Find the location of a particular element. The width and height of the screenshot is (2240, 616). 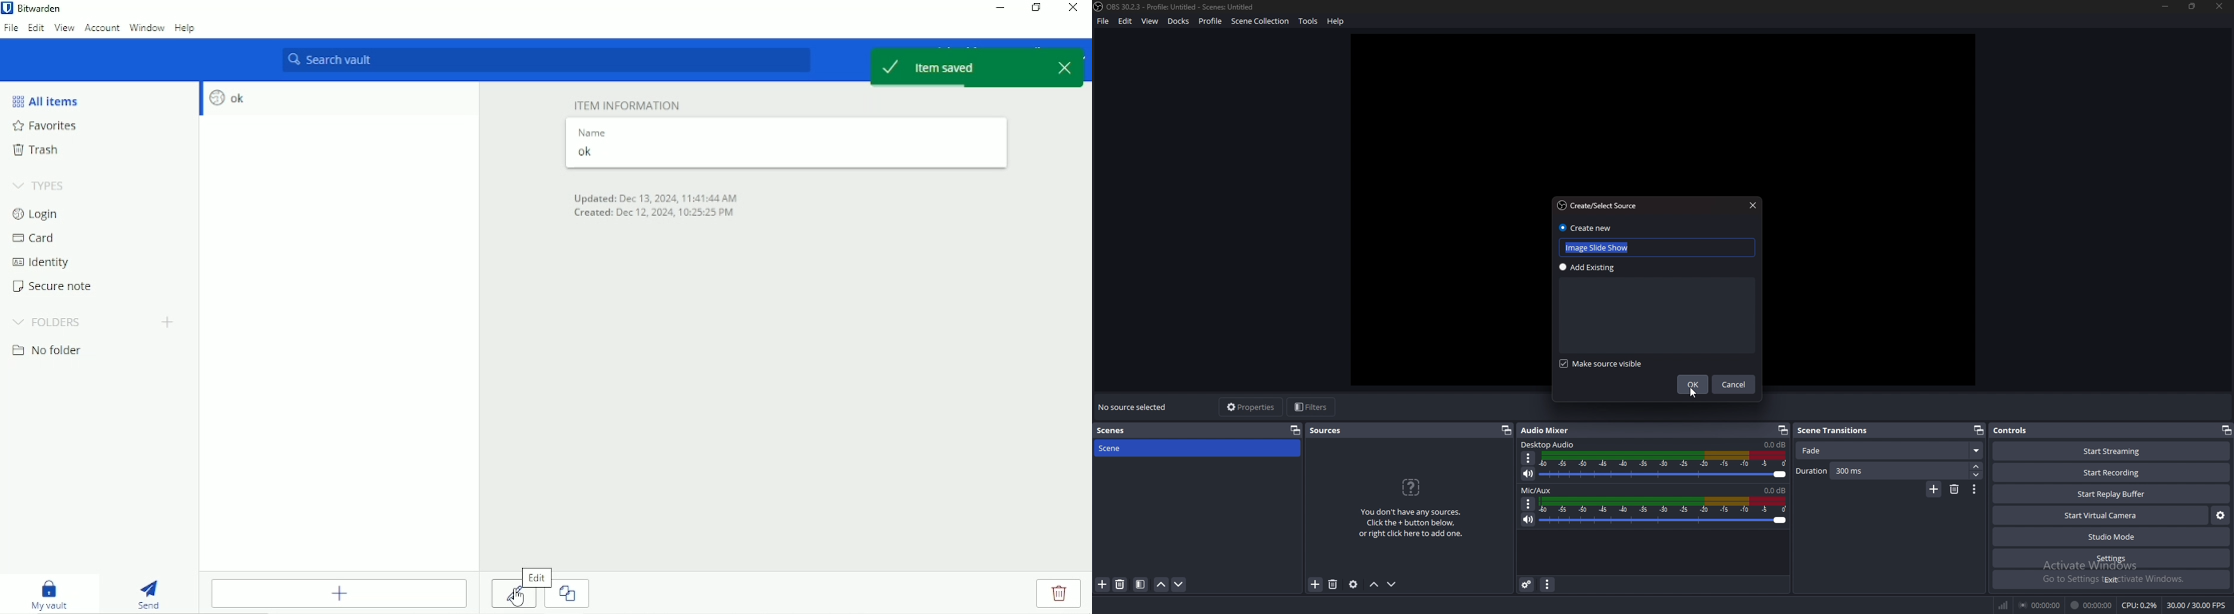

Window is located at coordinates (146, 28).